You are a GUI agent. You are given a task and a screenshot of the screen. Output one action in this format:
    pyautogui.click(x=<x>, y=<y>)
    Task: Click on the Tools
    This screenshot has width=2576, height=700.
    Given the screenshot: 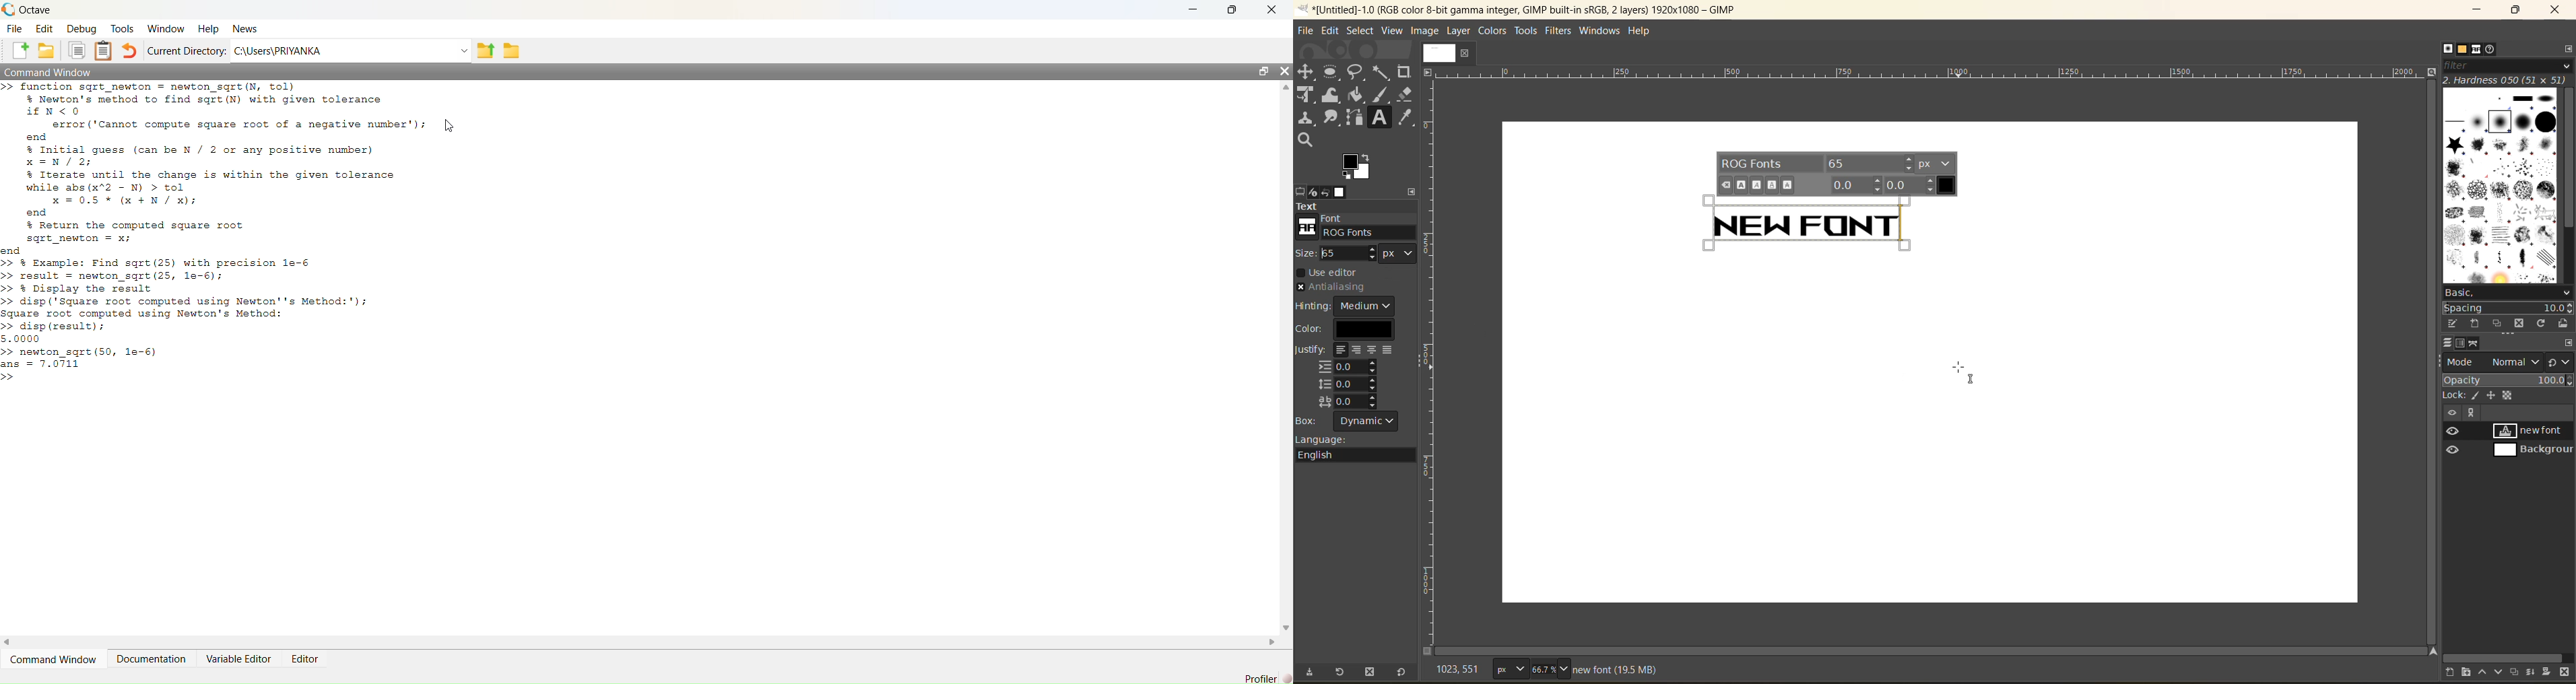 What is the action you would take?
    pyautogui.click(x=122, y=29)
    